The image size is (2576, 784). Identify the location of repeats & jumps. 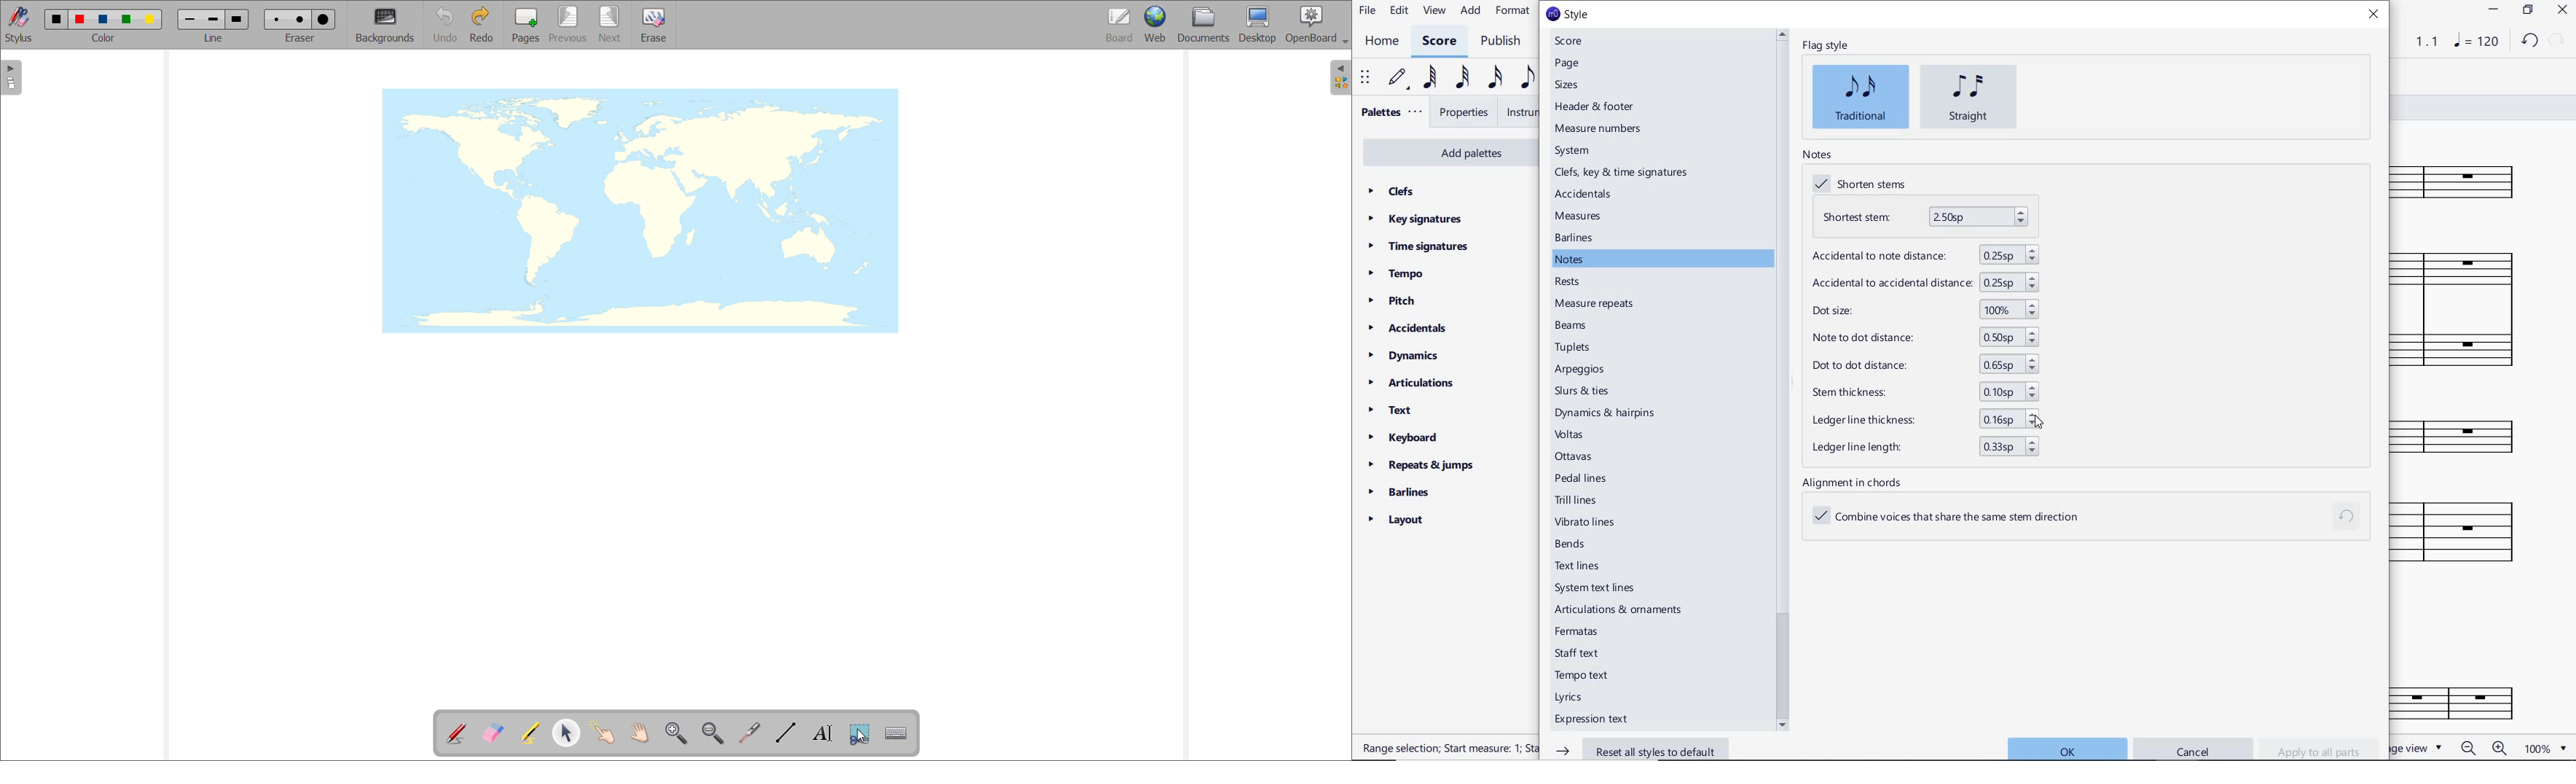
(1426, 466).